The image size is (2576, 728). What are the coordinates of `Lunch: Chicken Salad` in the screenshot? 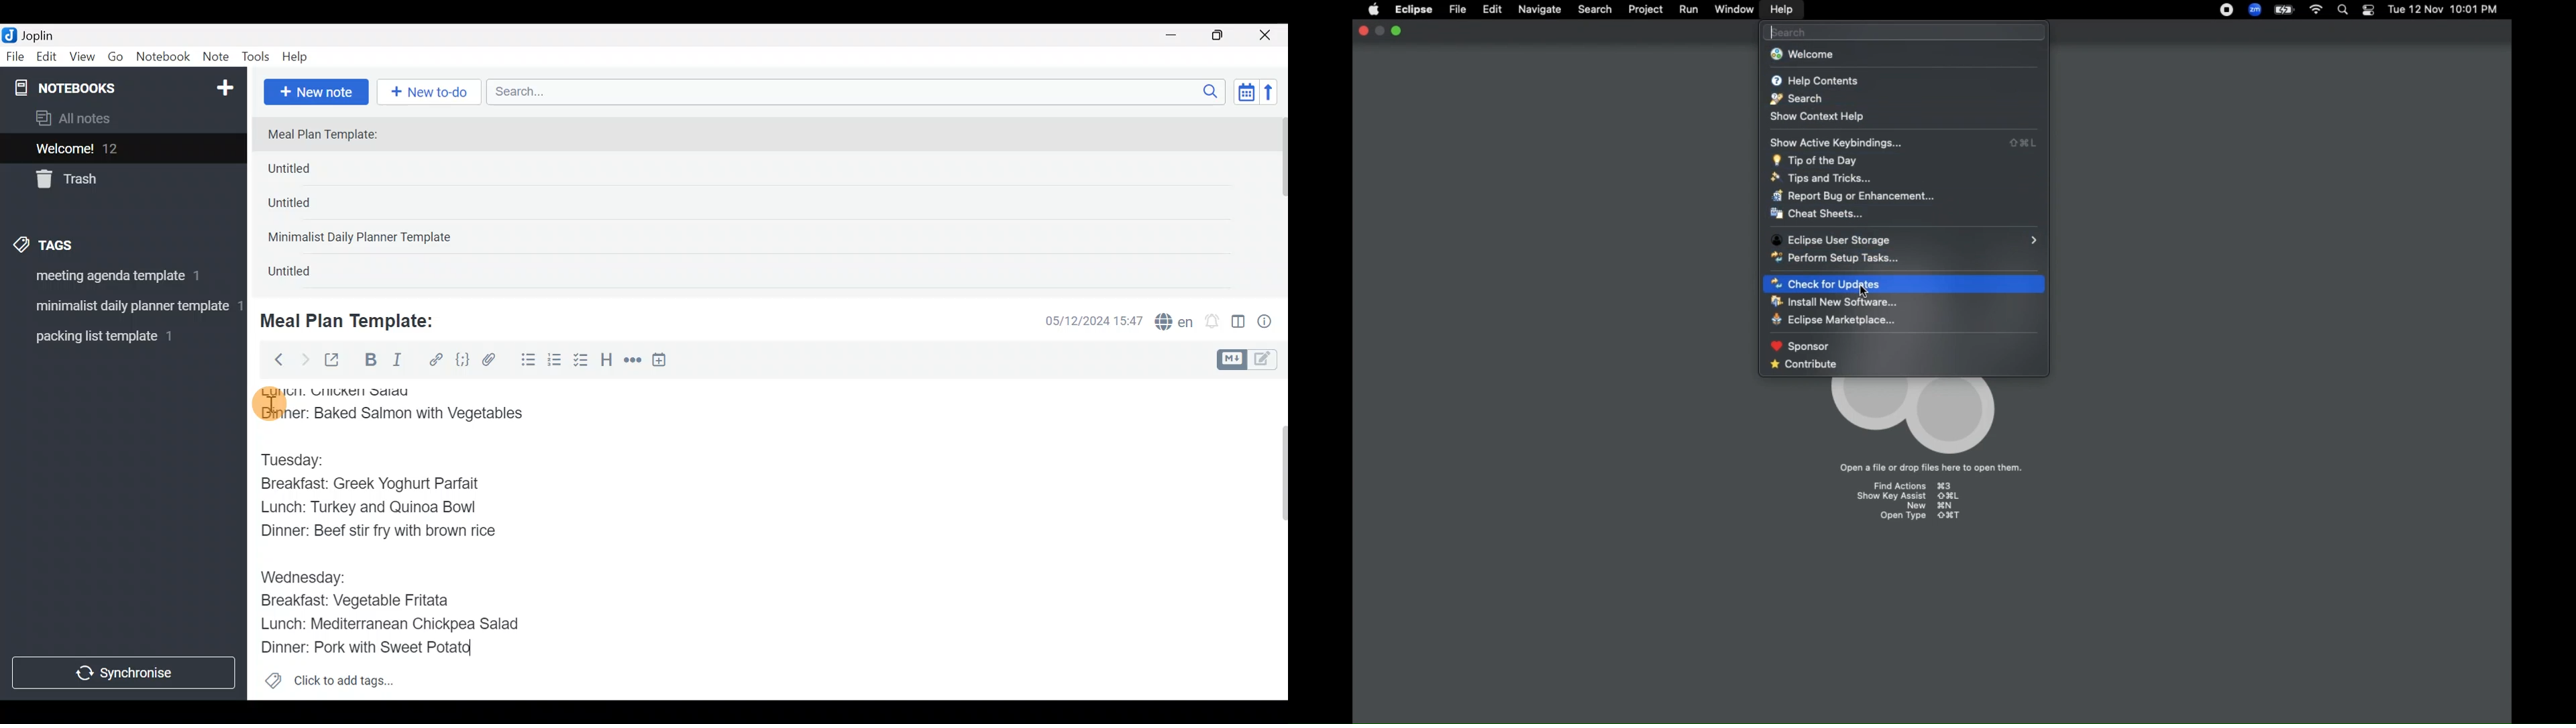 It's located at (340, 390).